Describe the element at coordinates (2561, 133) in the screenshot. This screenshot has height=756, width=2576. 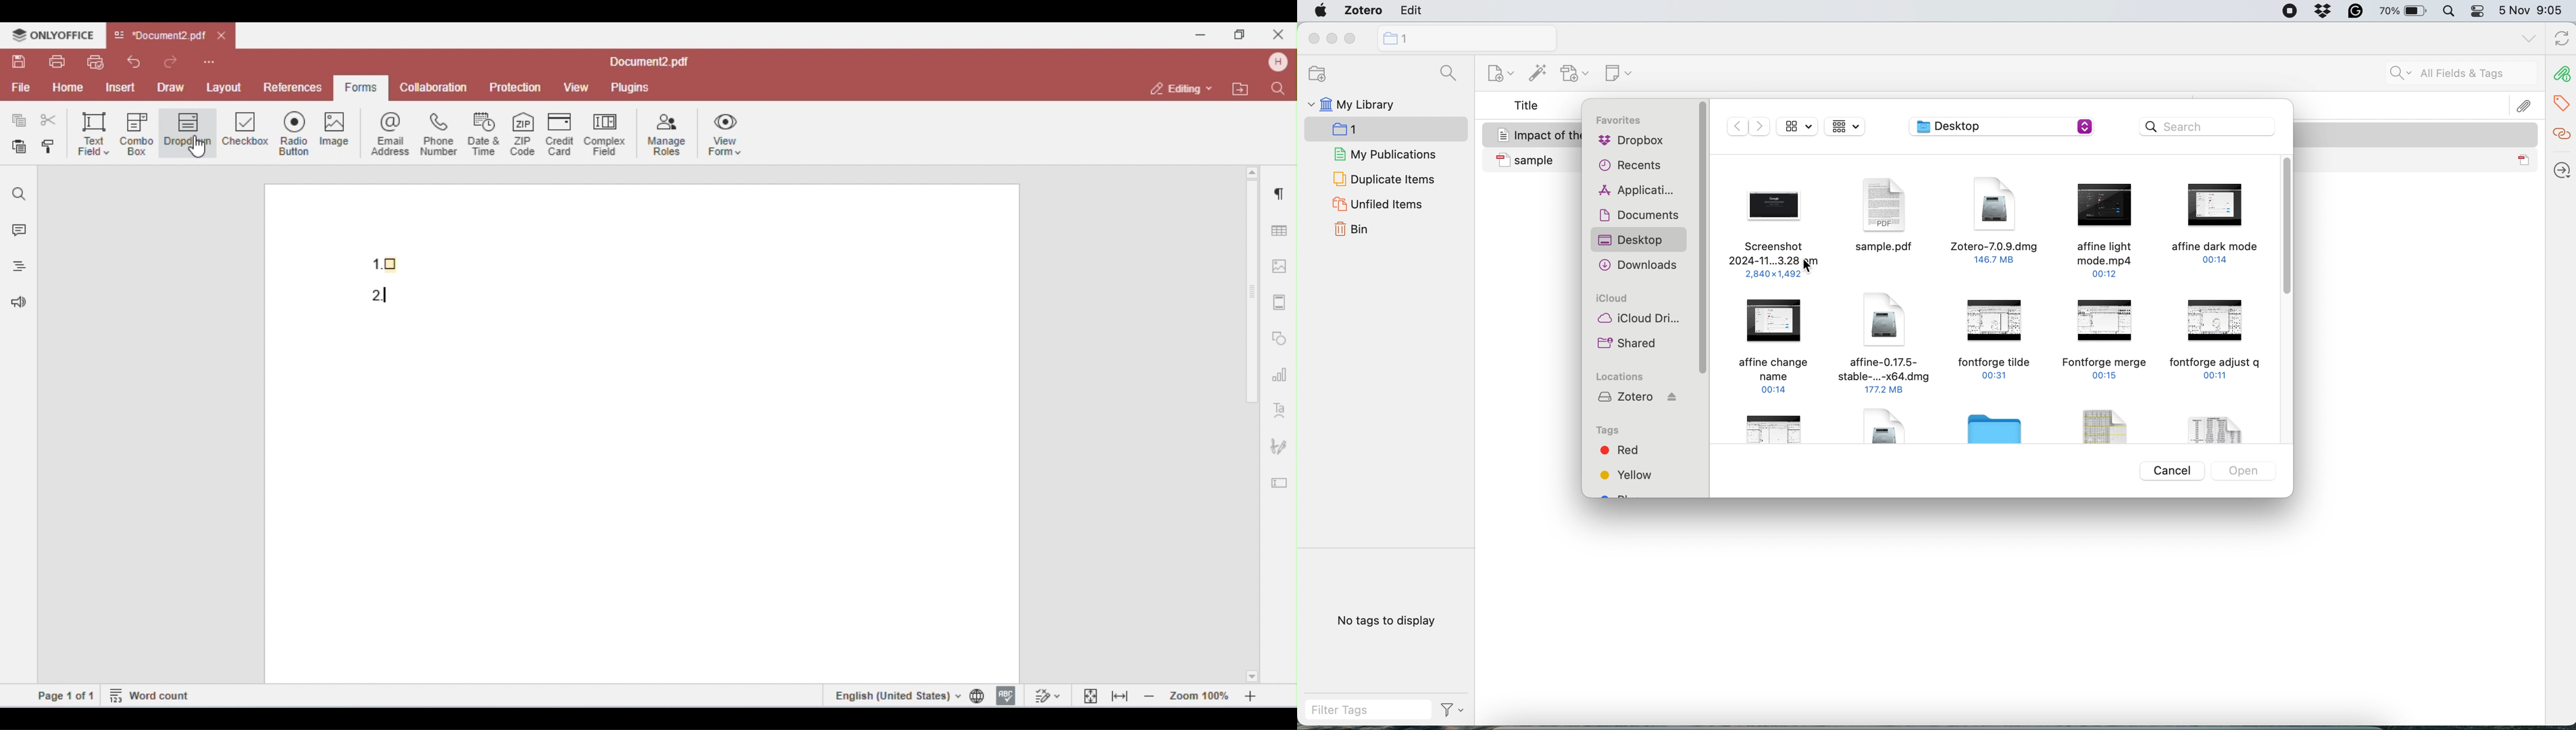
I see `related` at that location.